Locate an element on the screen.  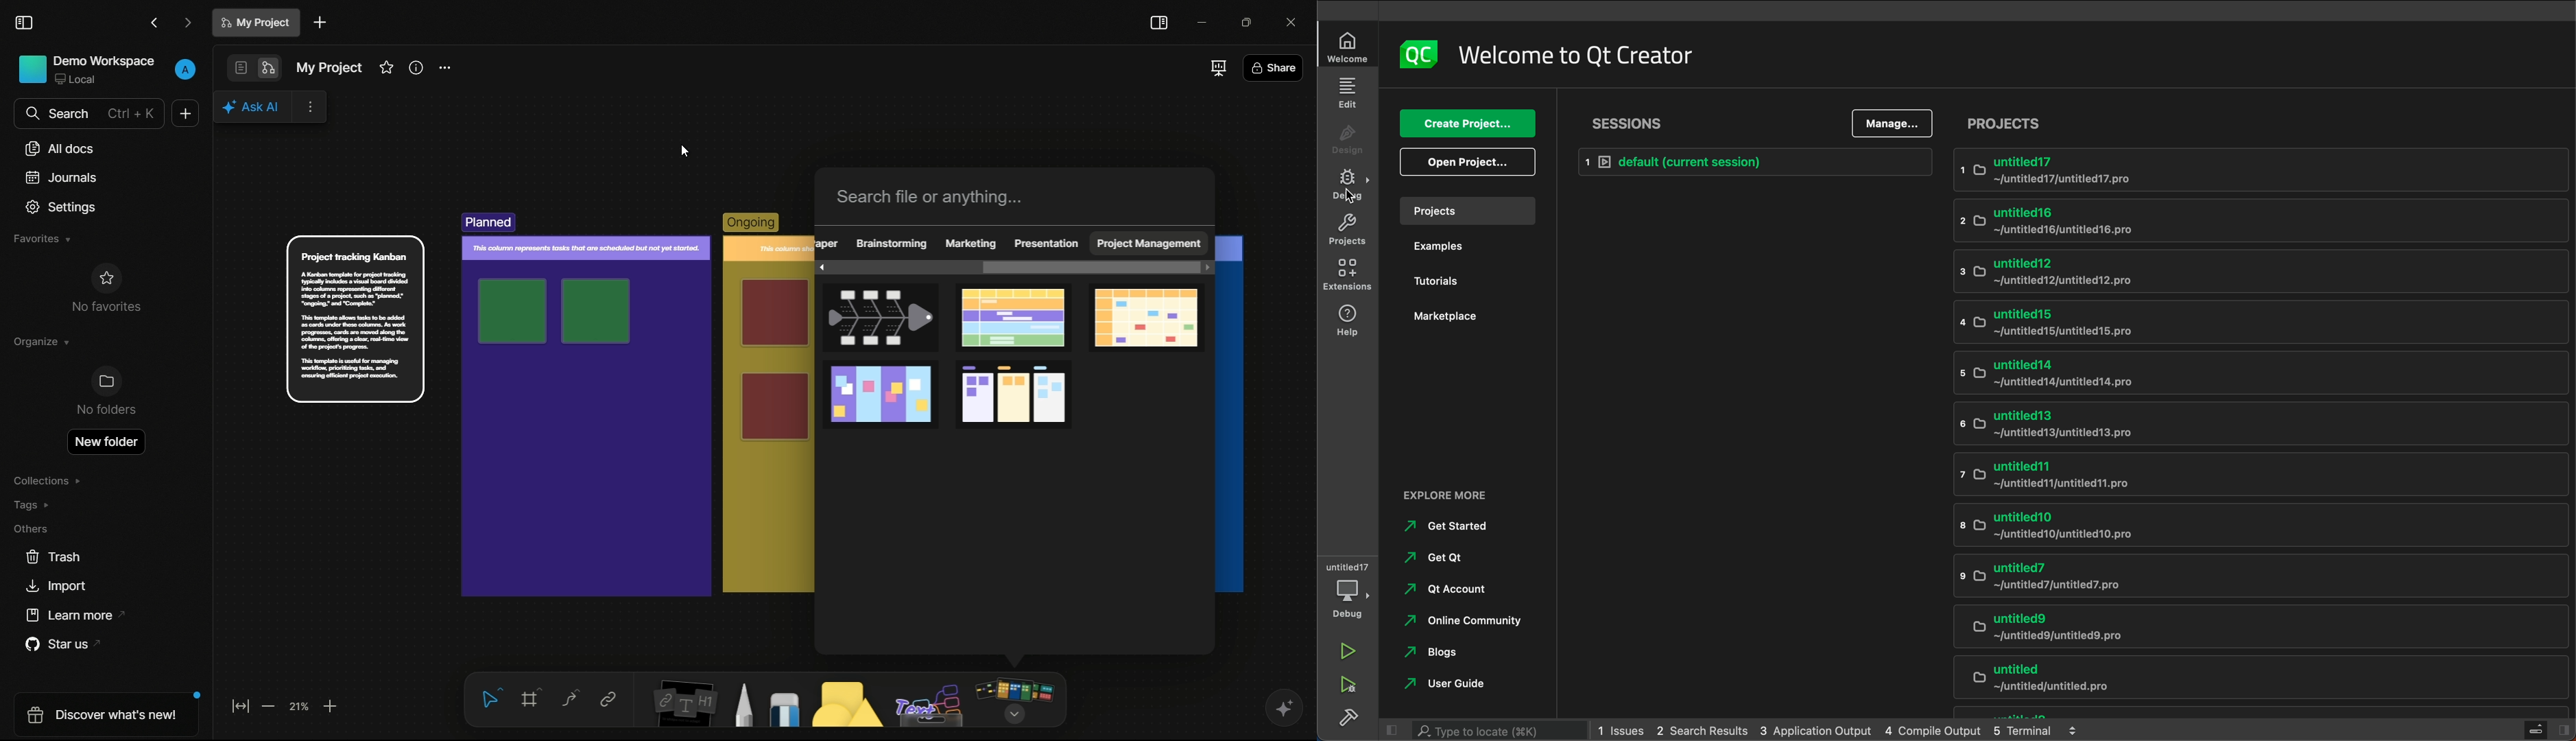
1 Issues is located at coordinates (1618, 731).